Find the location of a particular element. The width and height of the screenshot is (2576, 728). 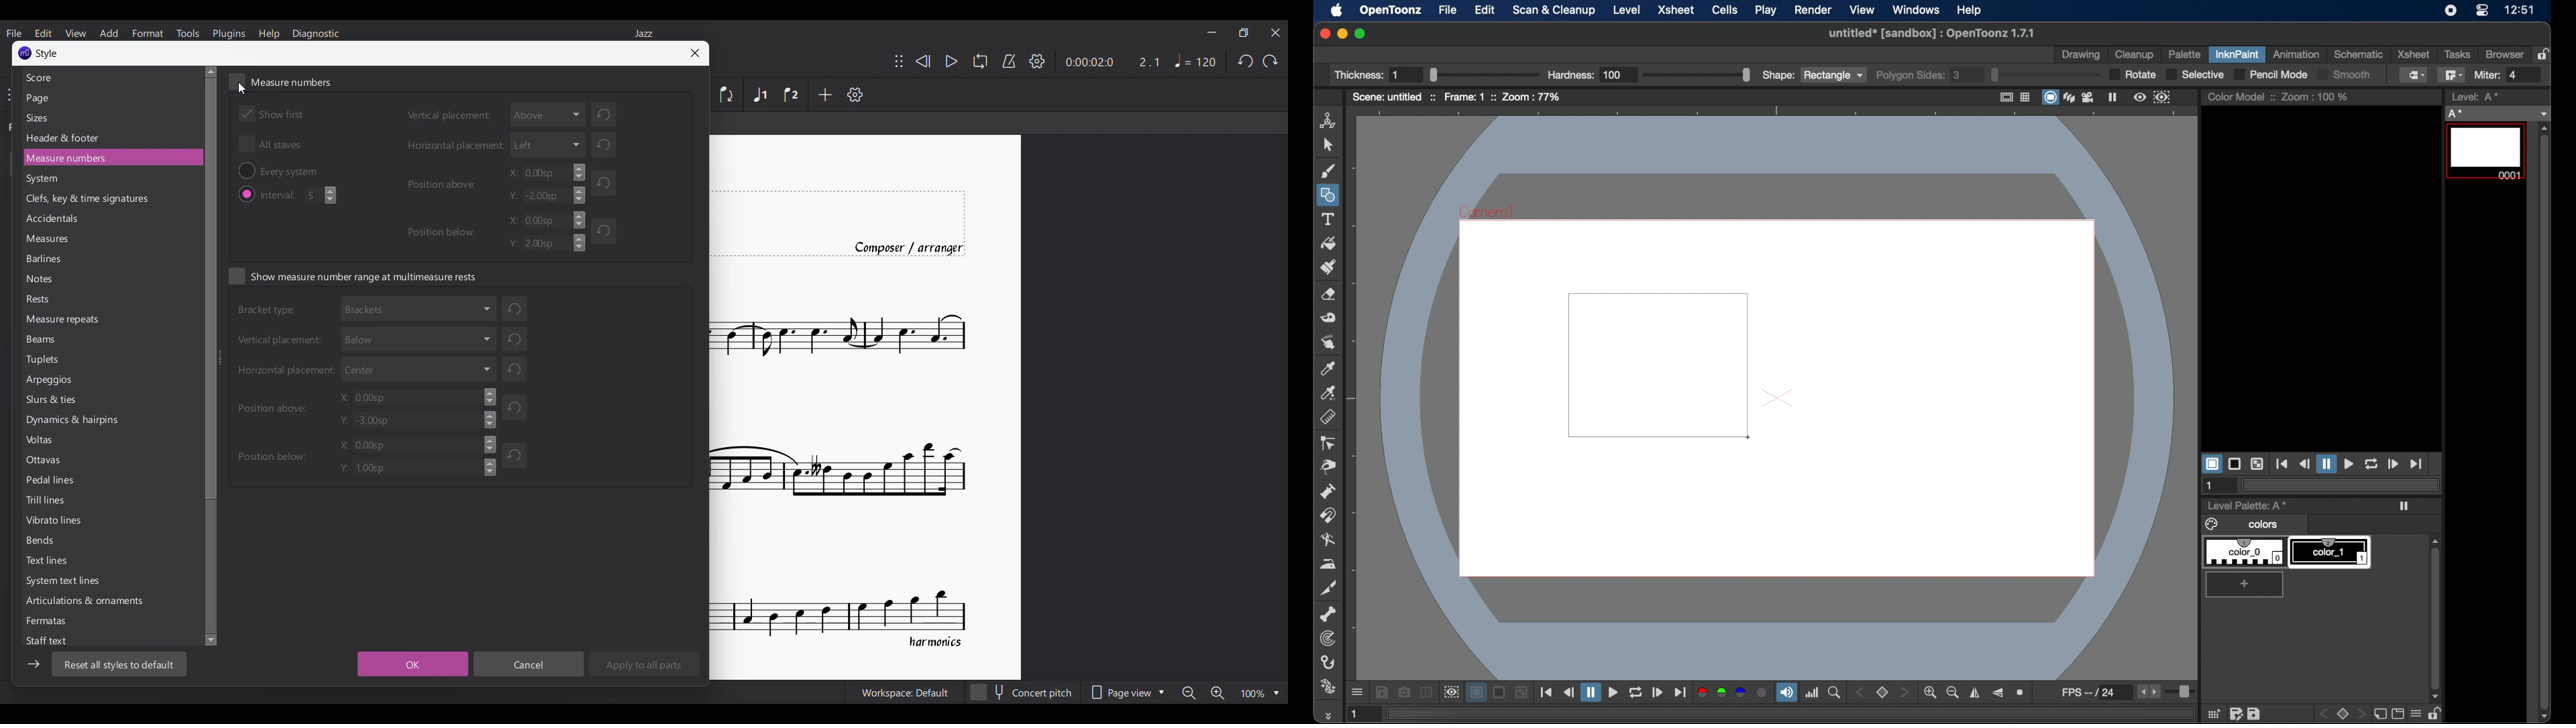

Toggle measure numbers is located at coordinates (280, 81).